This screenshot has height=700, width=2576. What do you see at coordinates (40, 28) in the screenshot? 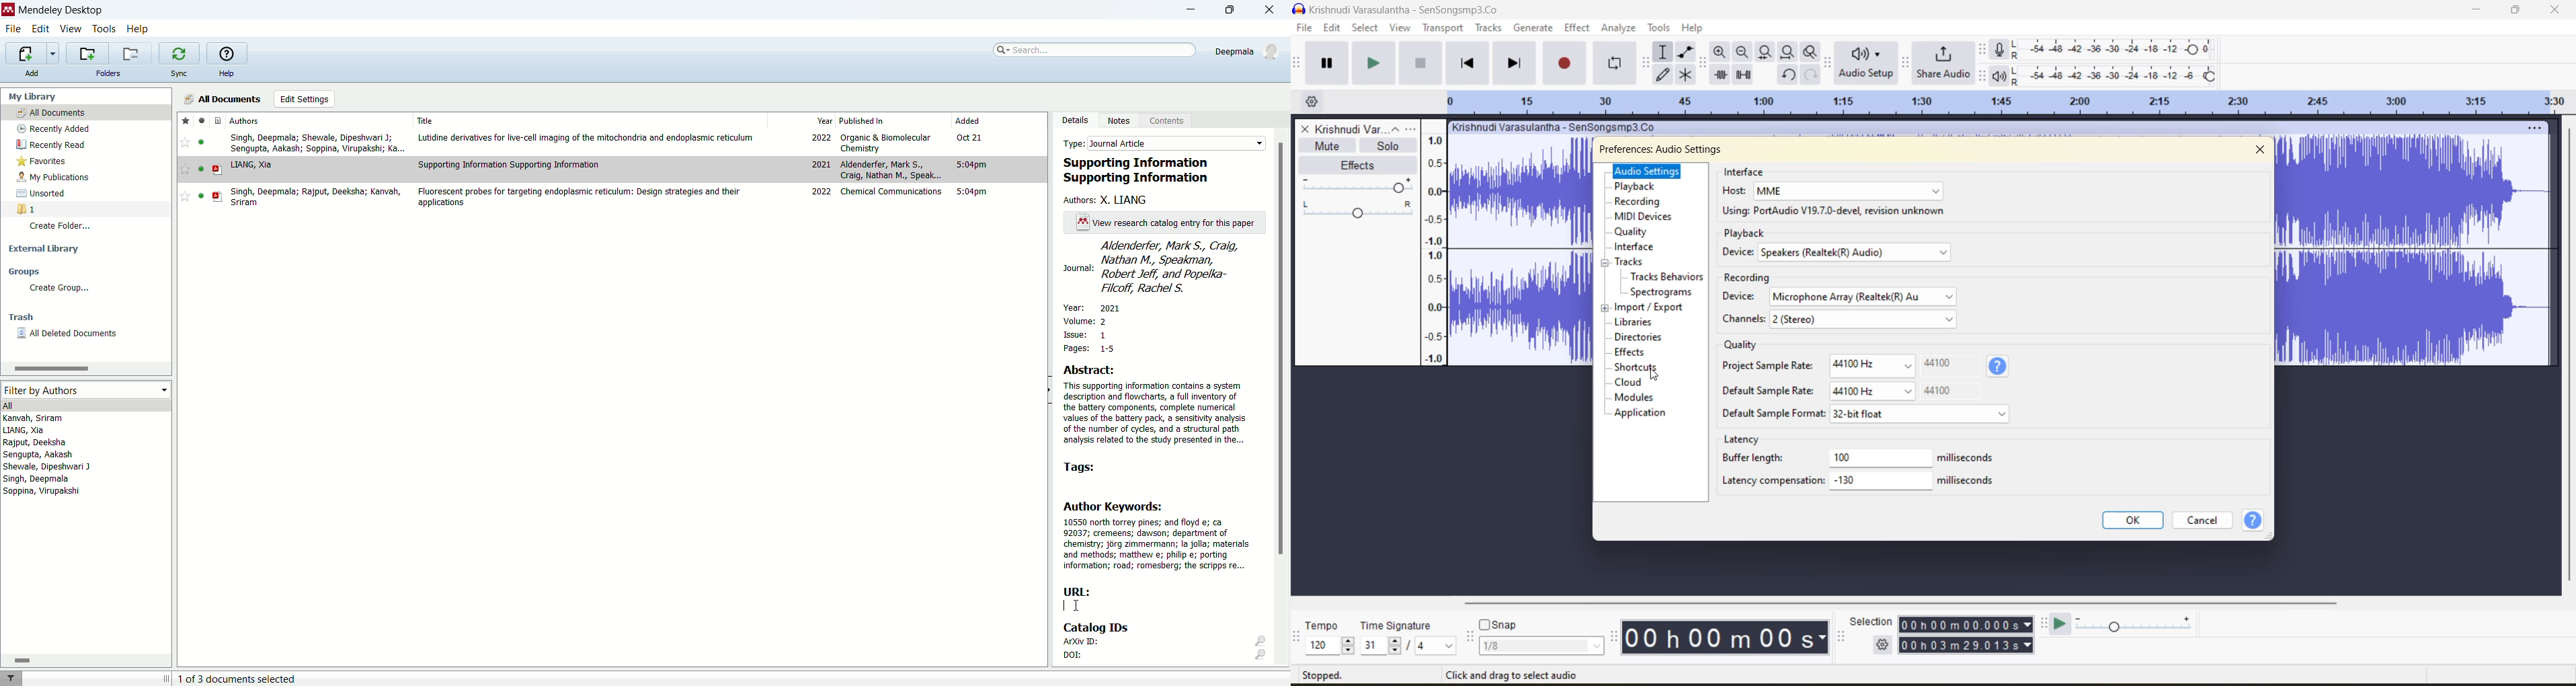
I see `edit` at bounding box center [40, 28].